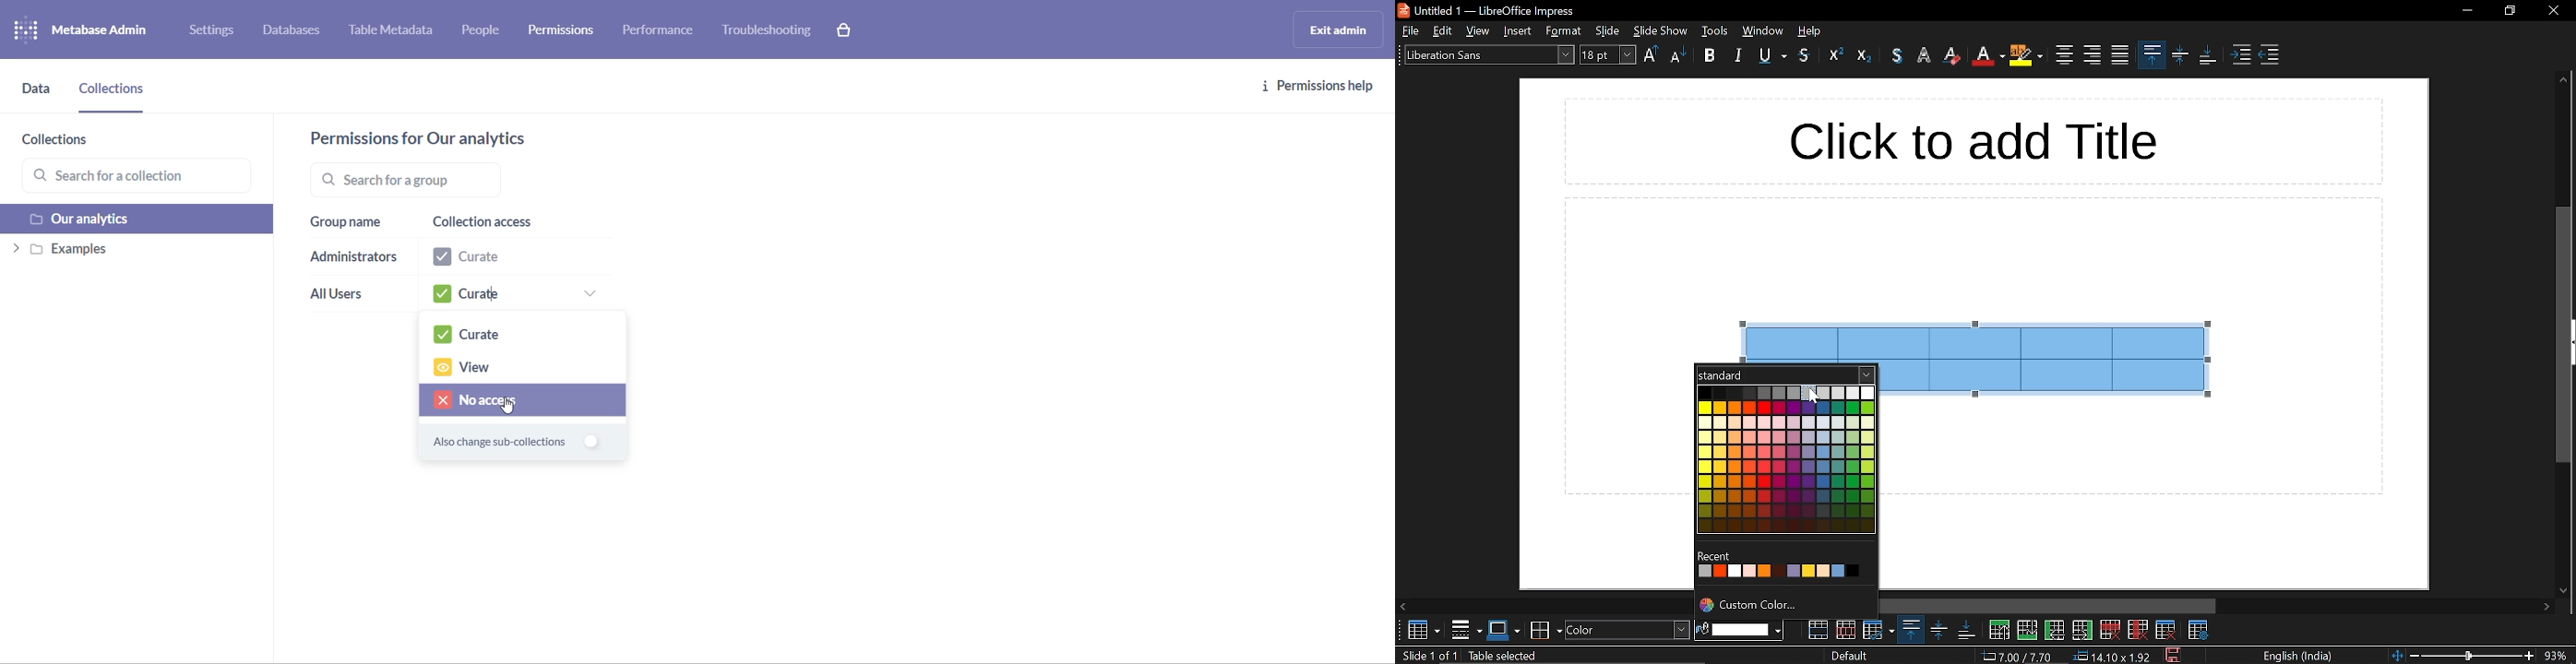  Describe the element at coordinates (1836, 54) in the screenshot. I see `outline` at that location.